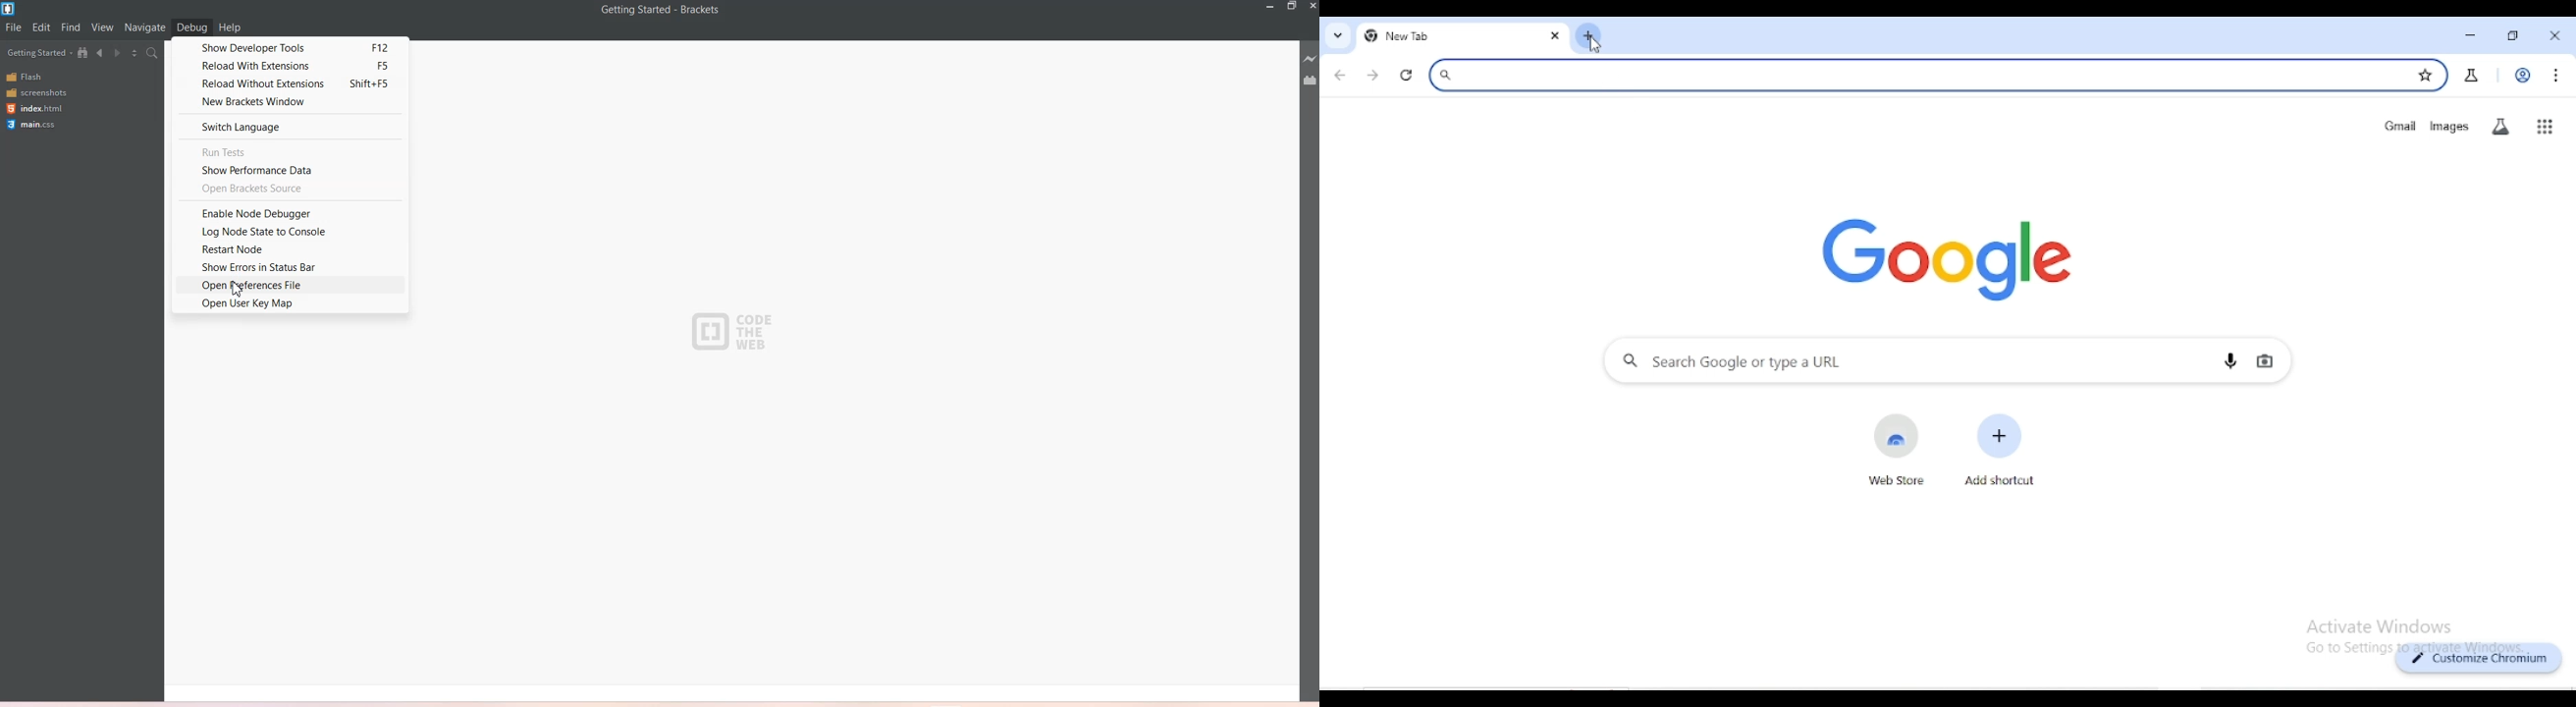 The width and height of the screenshot is (2576, 728). Describe the element at coordinates (290, 83) in the screenshot. I see `Reload without extensions` at that location.